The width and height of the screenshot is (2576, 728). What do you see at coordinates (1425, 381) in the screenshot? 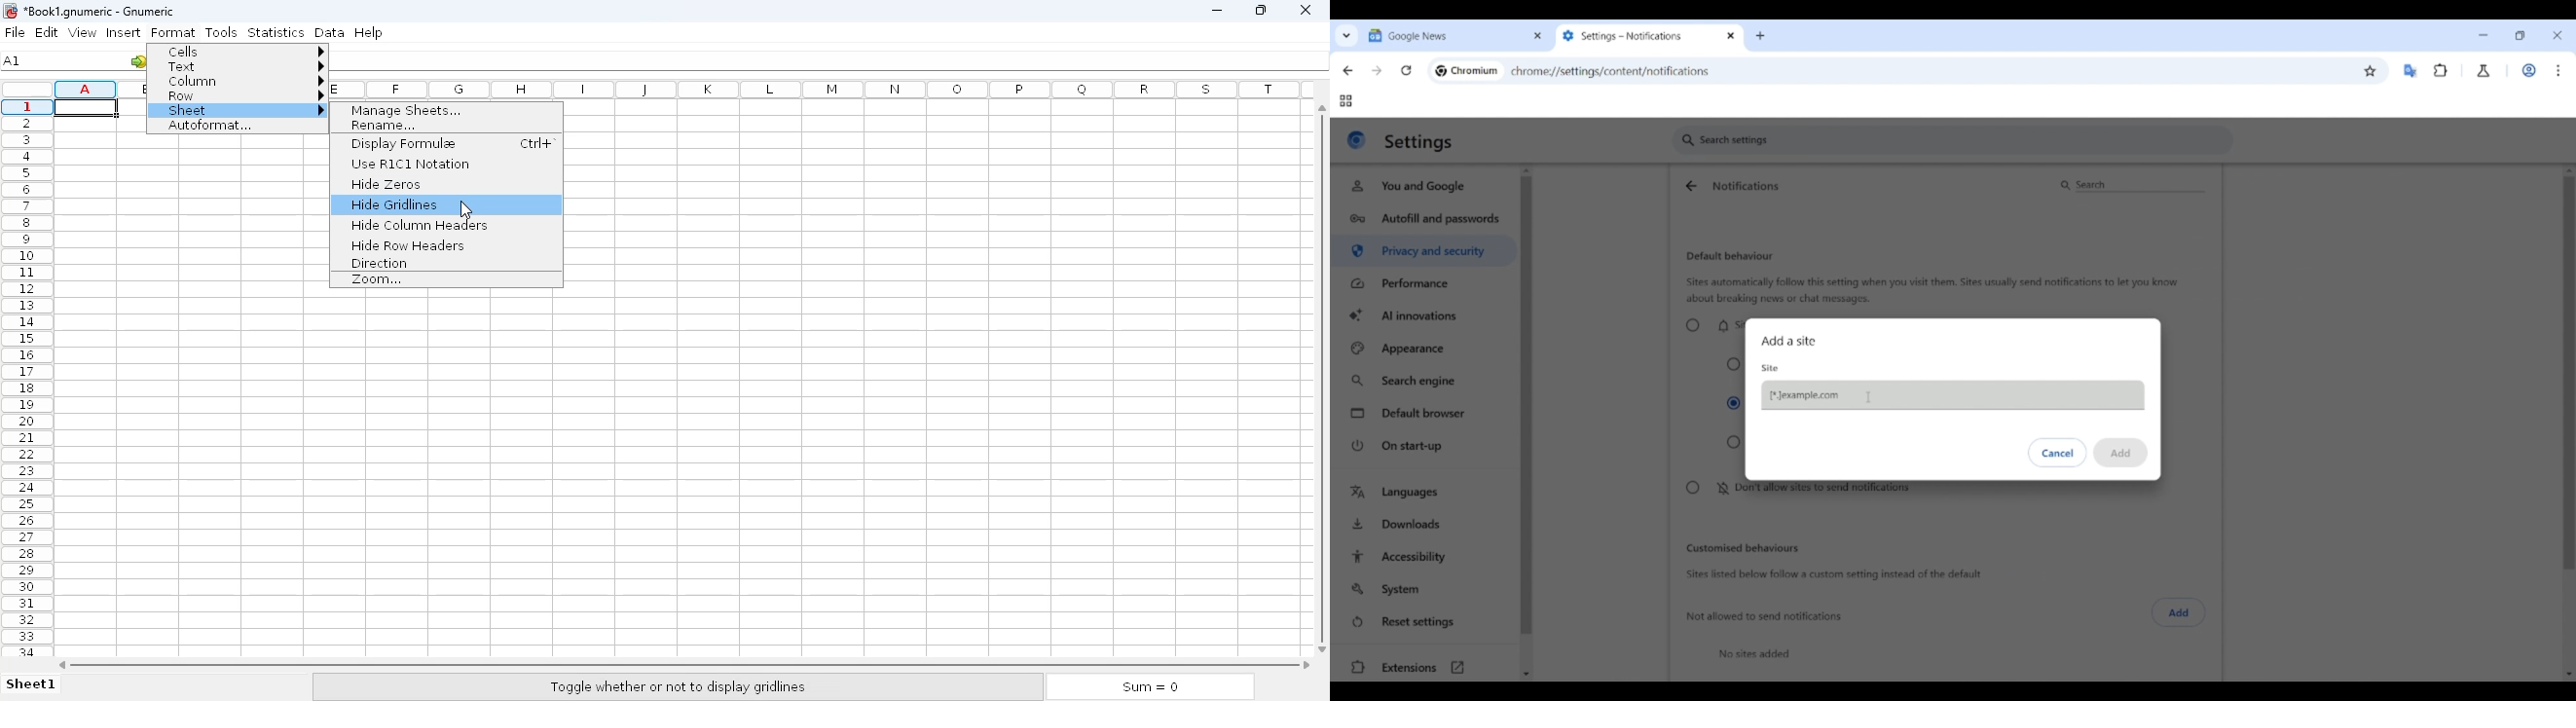
I see `Search engine` at bounding box center [1425, 381].